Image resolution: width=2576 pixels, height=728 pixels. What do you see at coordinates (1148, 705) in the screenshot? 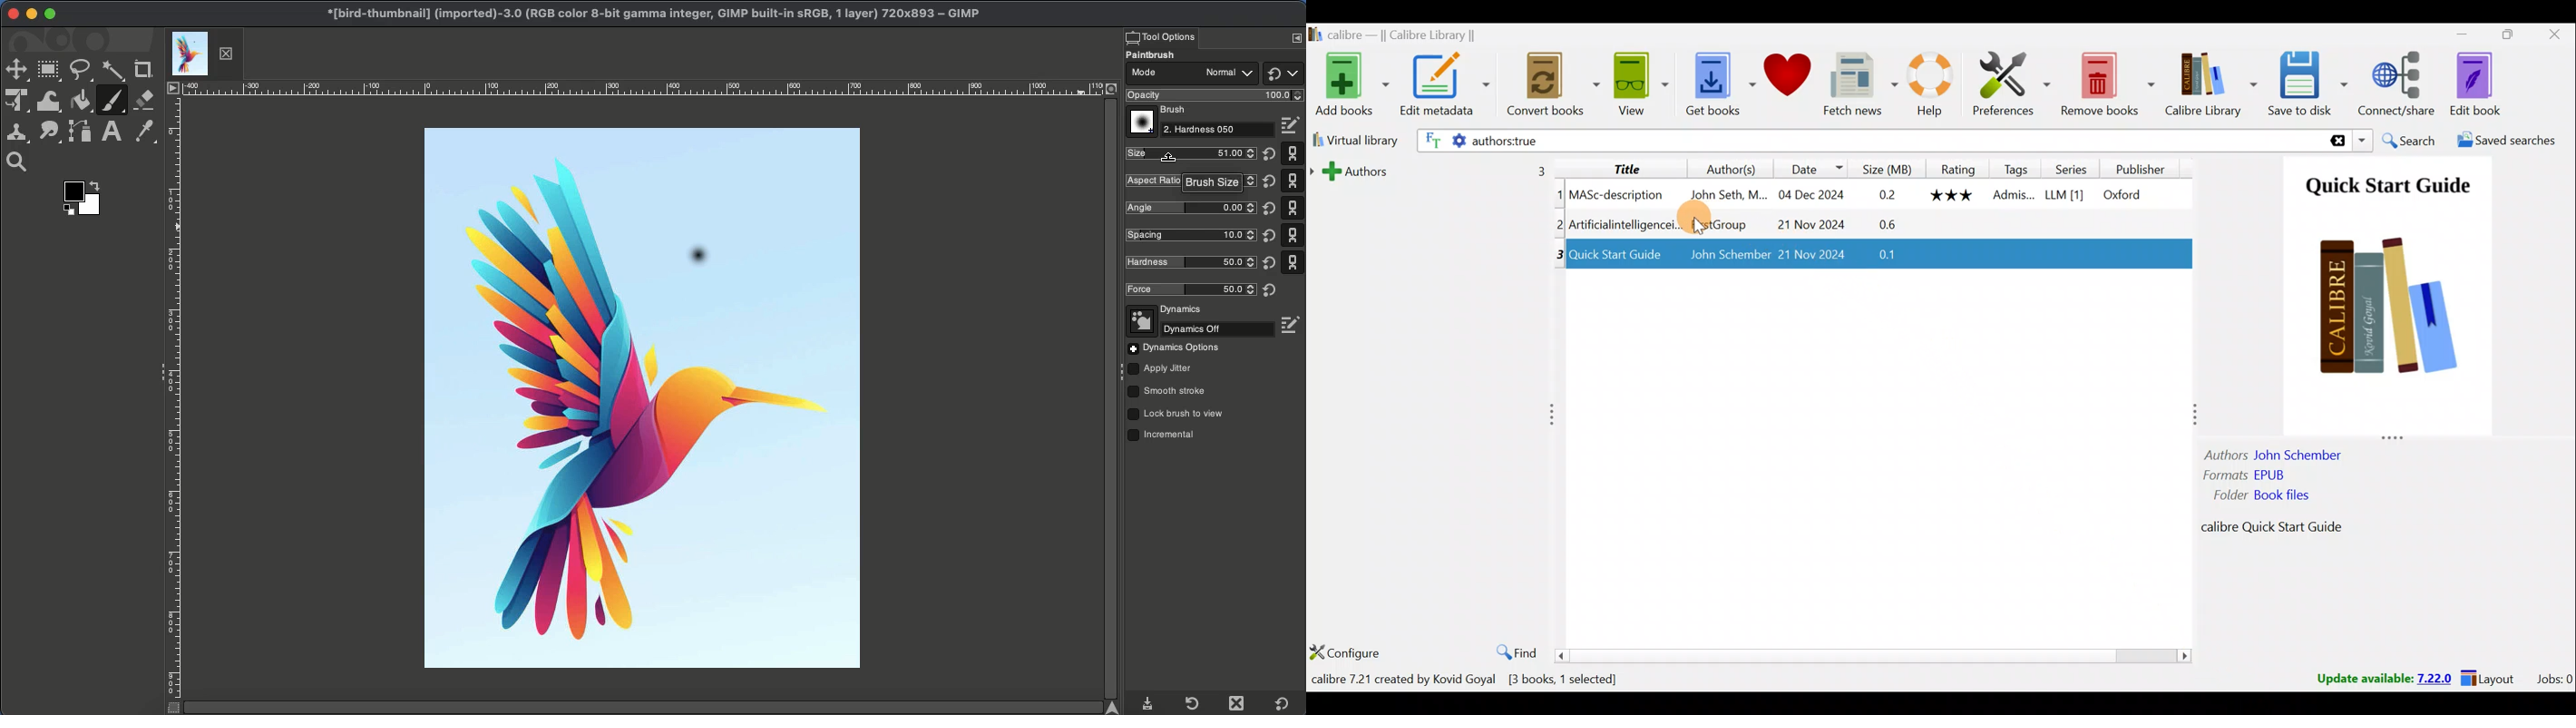
I see `Download` at bounding box center [1148, 705].